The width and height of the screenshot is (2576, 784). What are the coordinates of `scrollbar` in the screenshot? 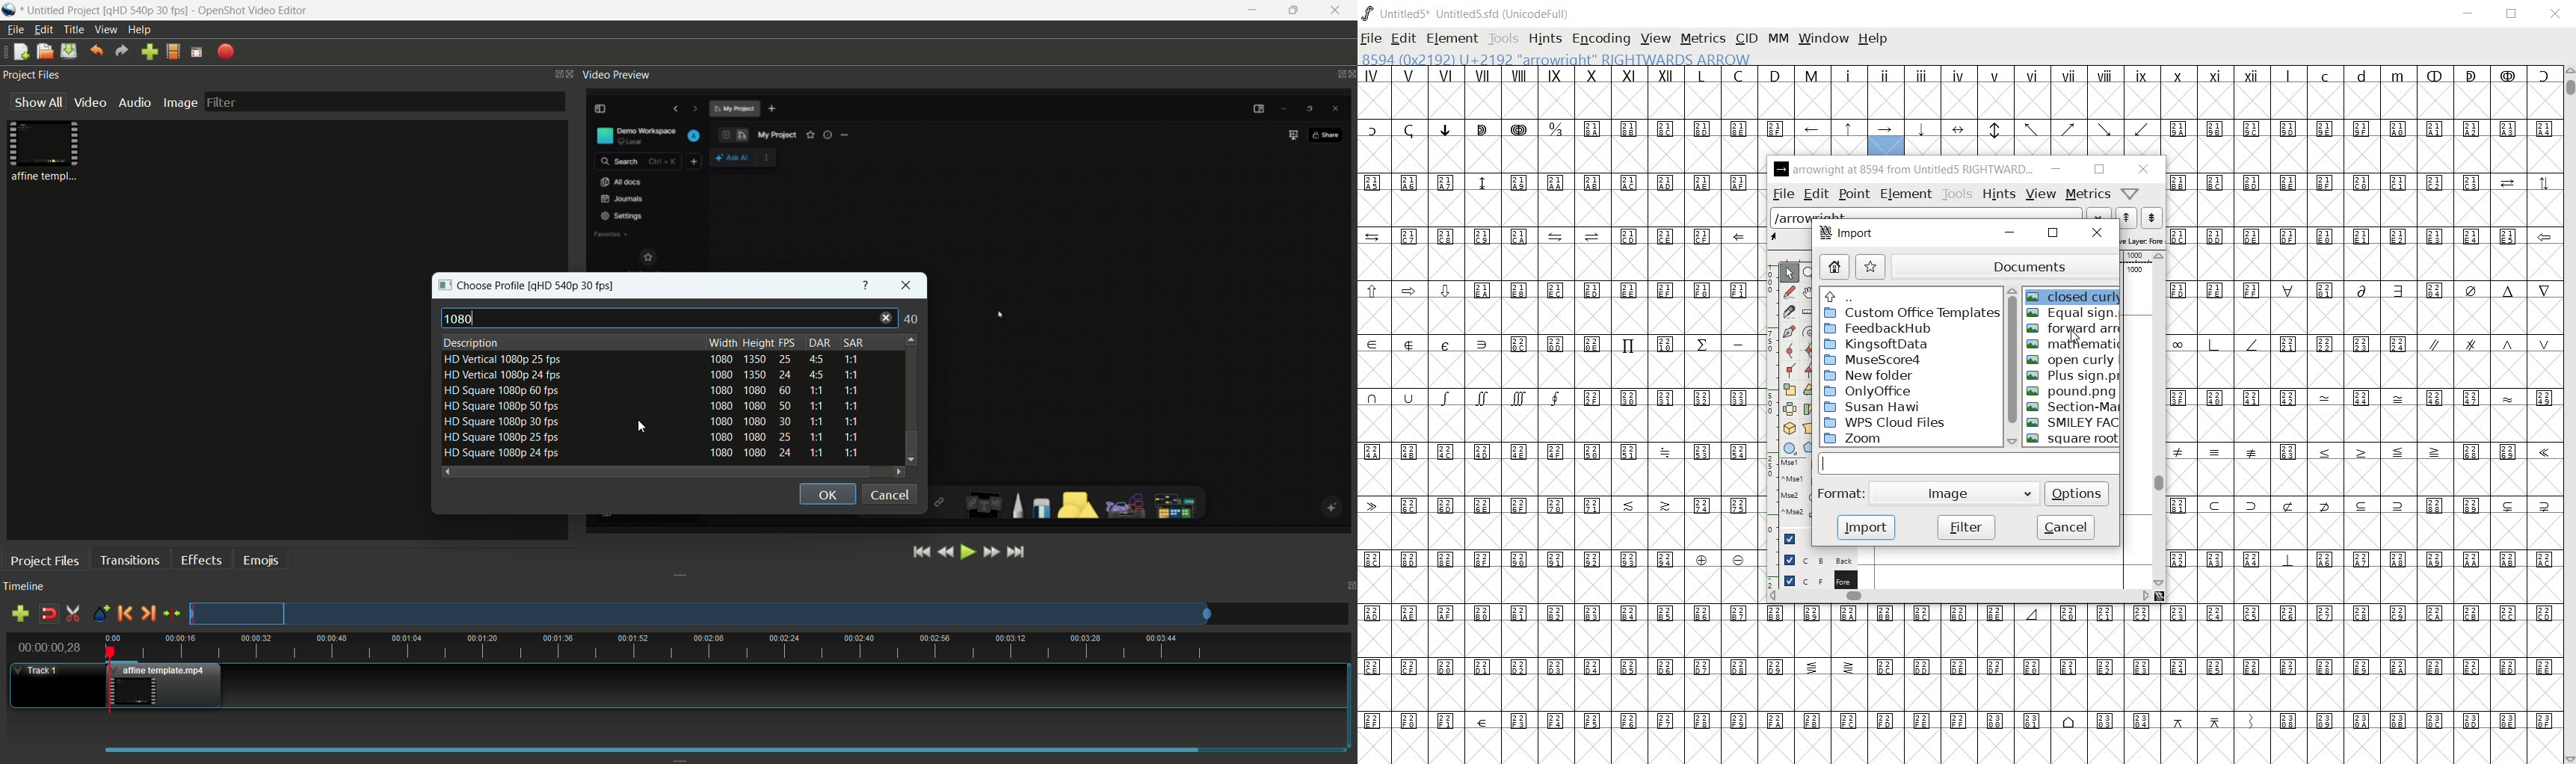 It's located at (2159, 419).